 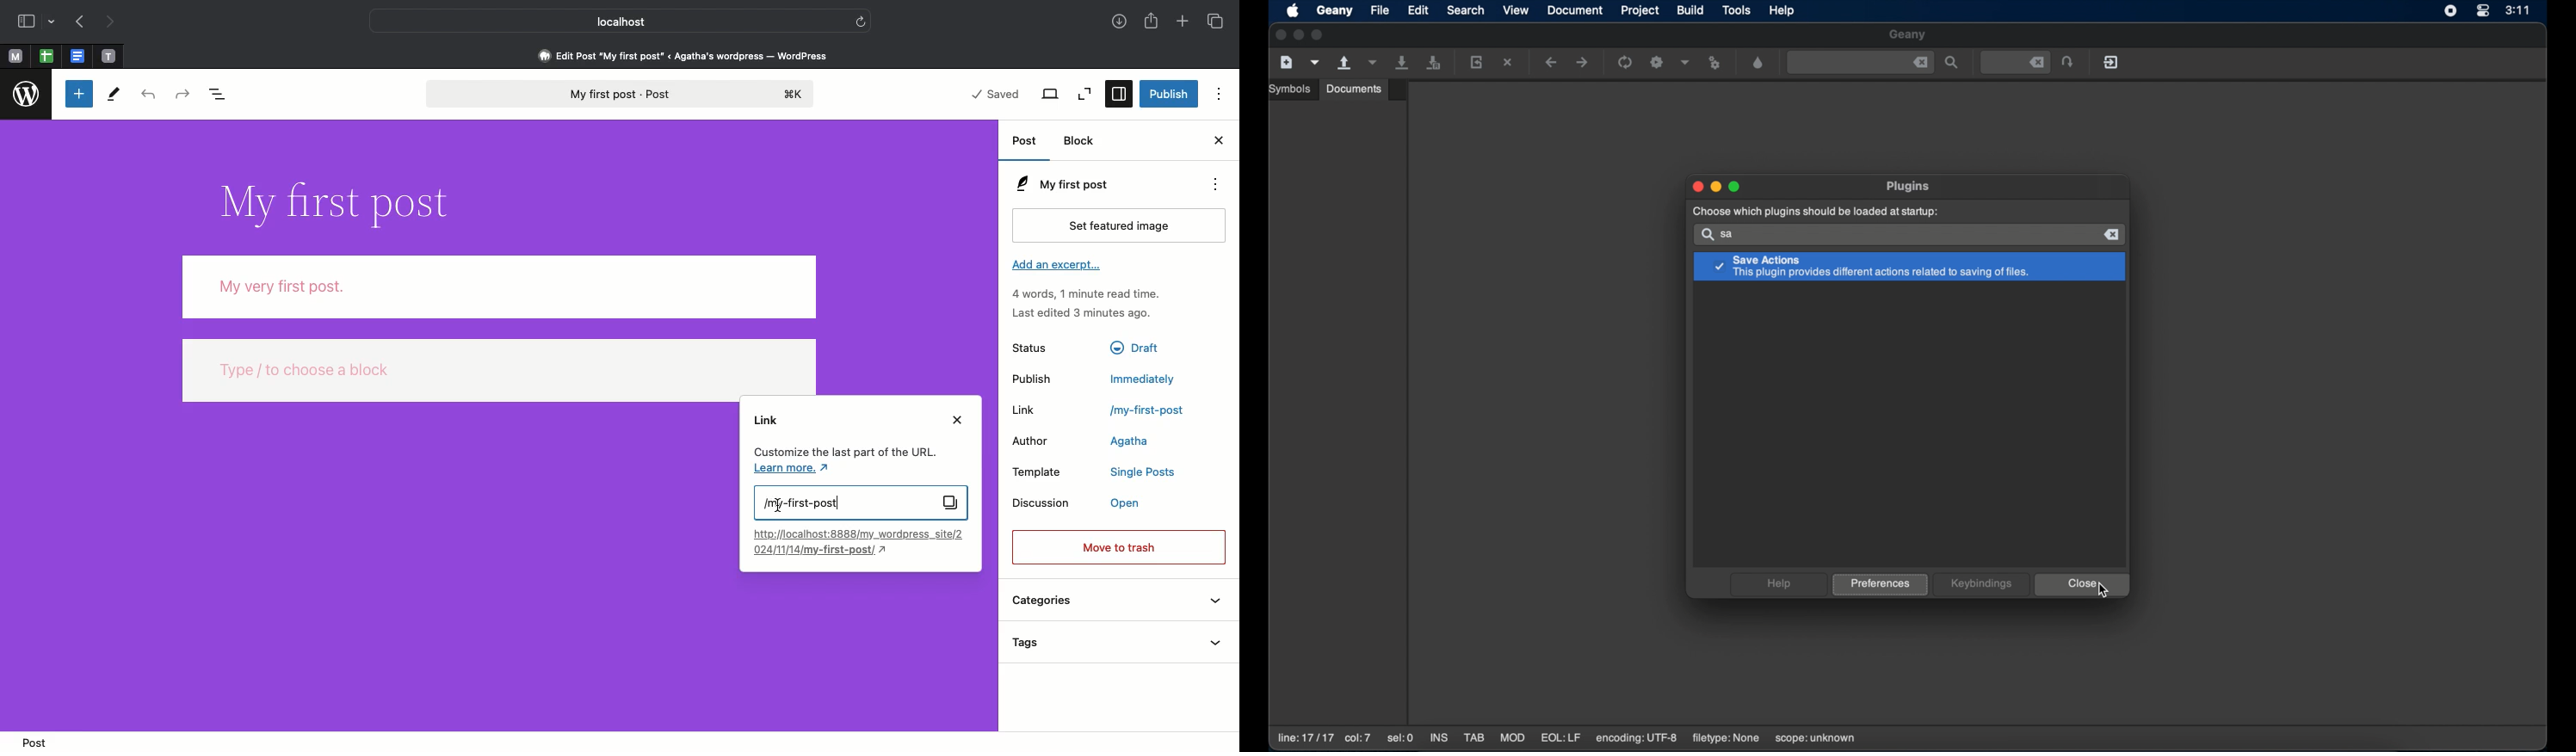 What do you see at coordinates (2069, 63) in the screenshot?
I see `jump to the entered file` at bounding box center [2069, 63].